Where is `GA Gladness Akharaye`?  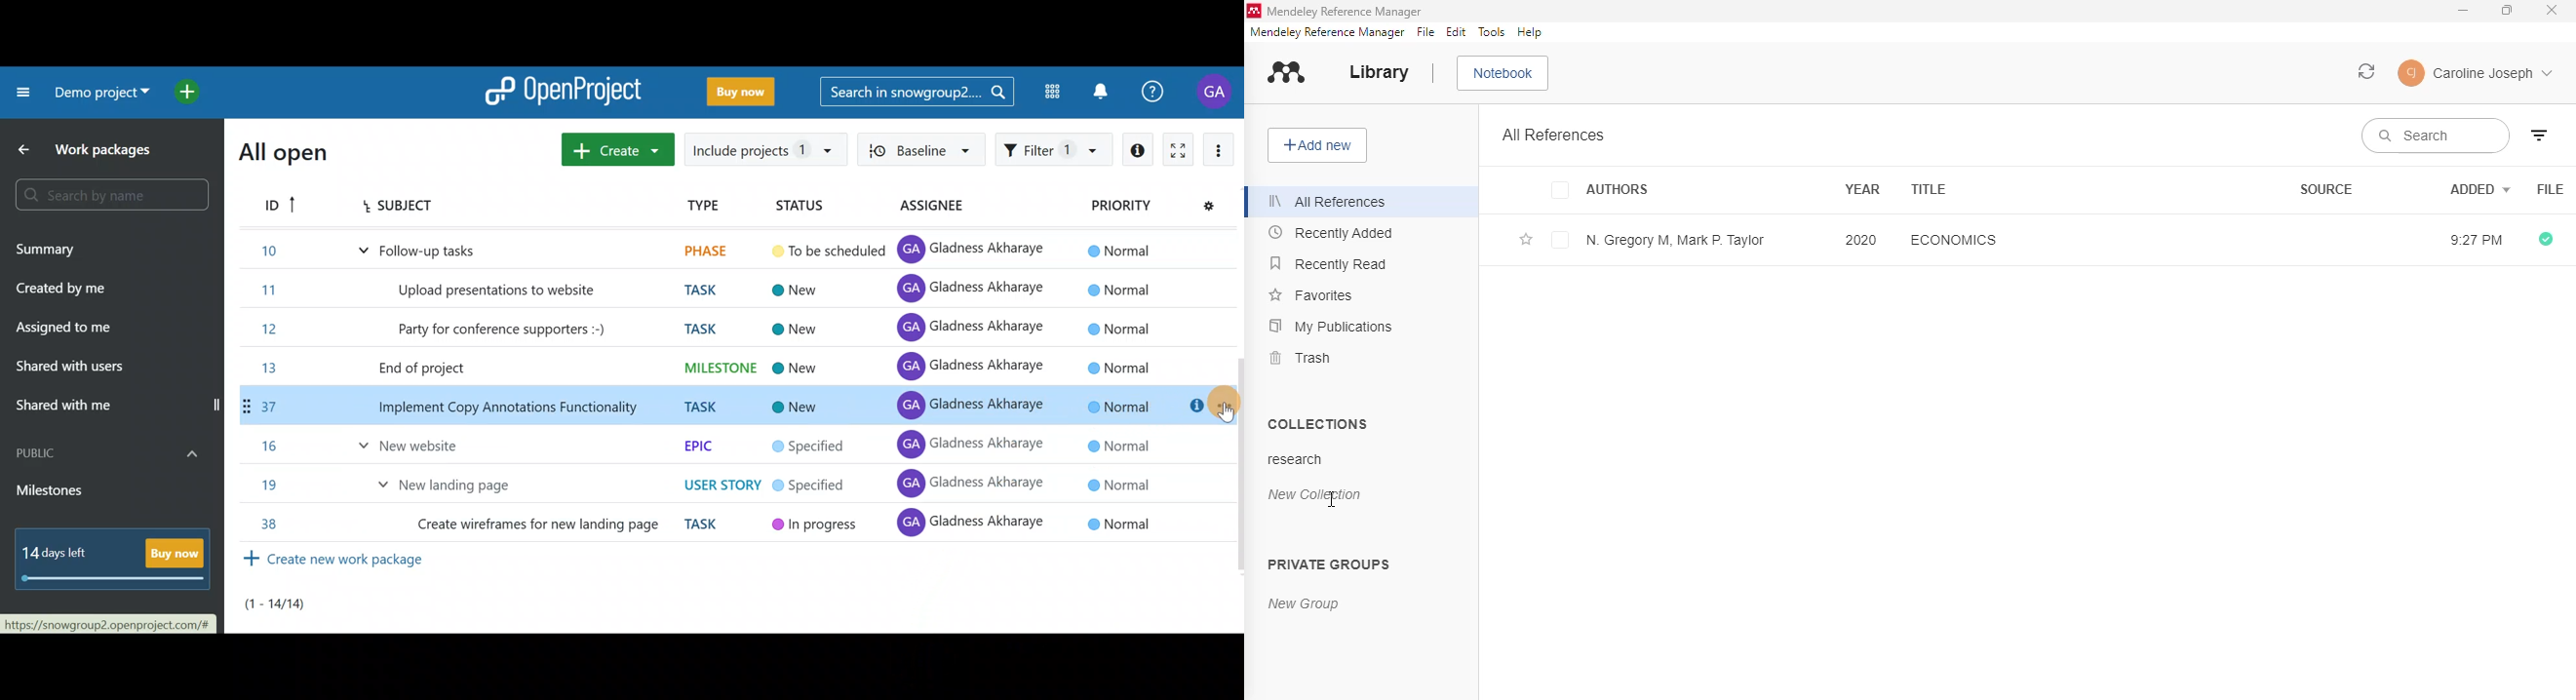
GA Gladness Akharaye is located at coordinates (971, 483).